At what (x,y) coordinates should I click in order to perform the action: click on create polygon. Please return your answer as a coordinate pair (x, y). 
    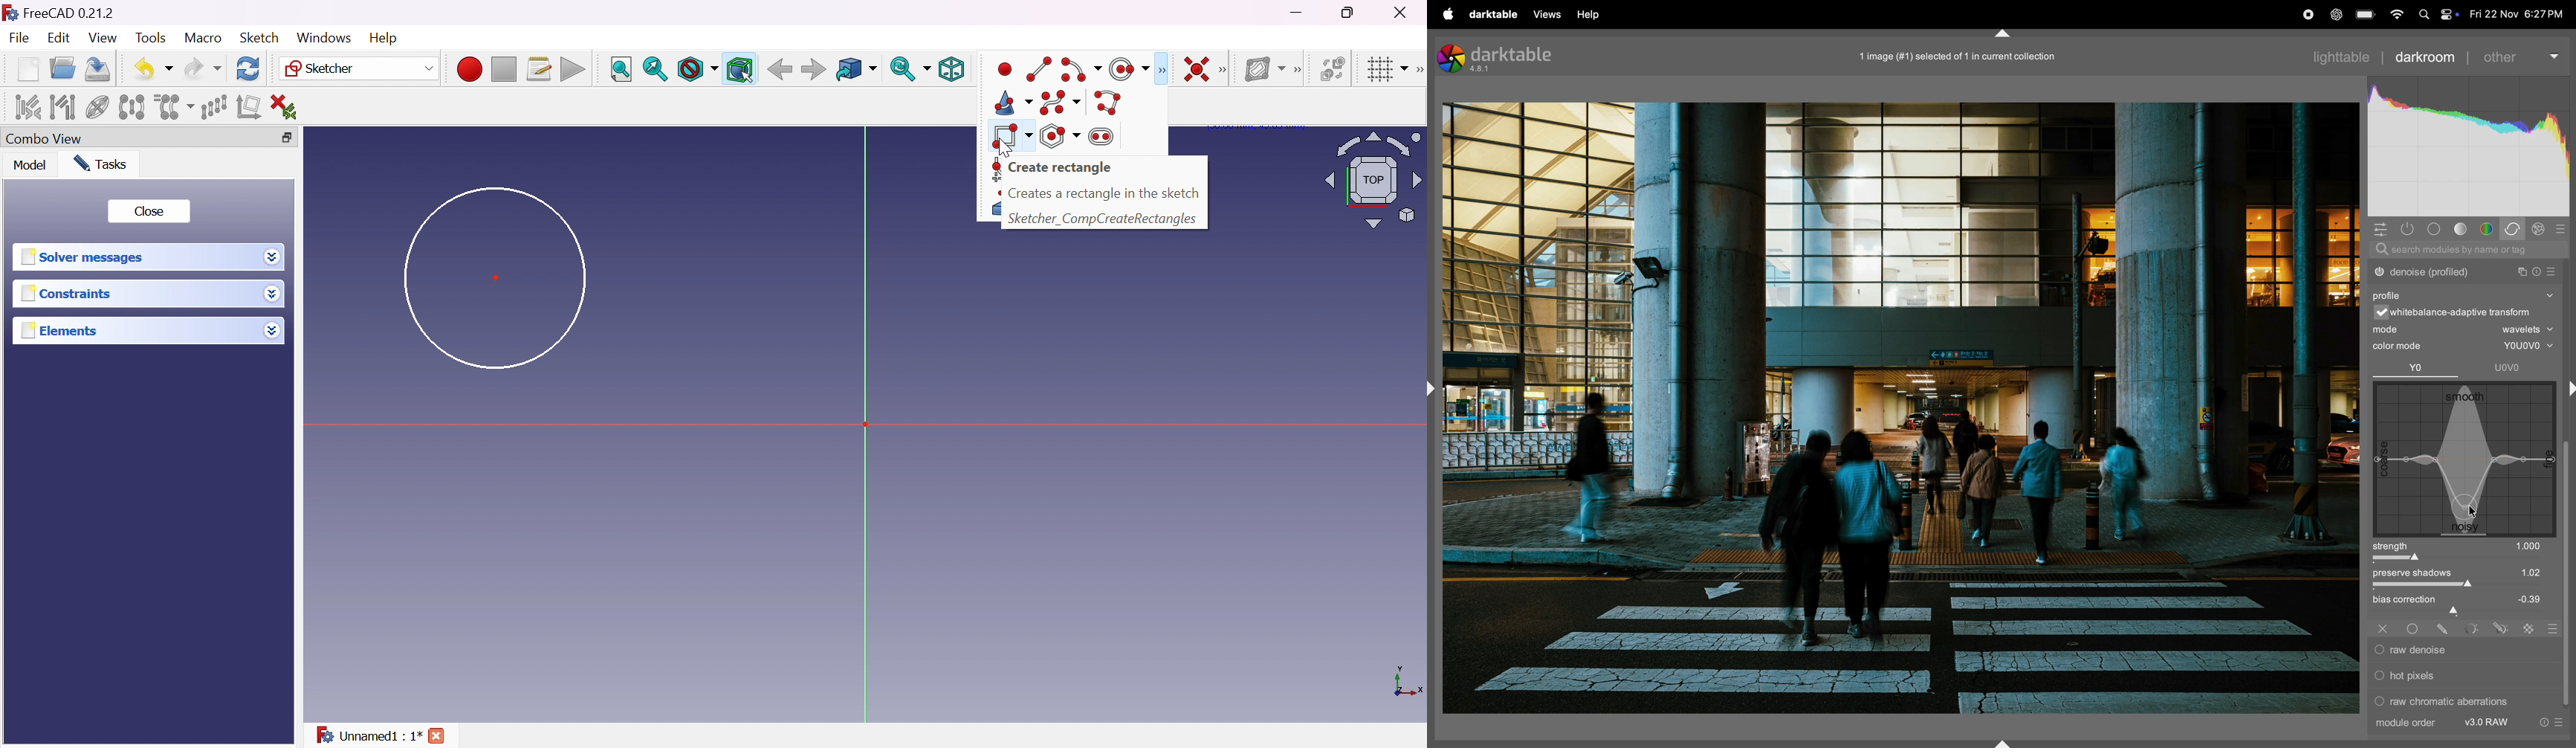
    Looking at the image, I should click on (1059, 136).